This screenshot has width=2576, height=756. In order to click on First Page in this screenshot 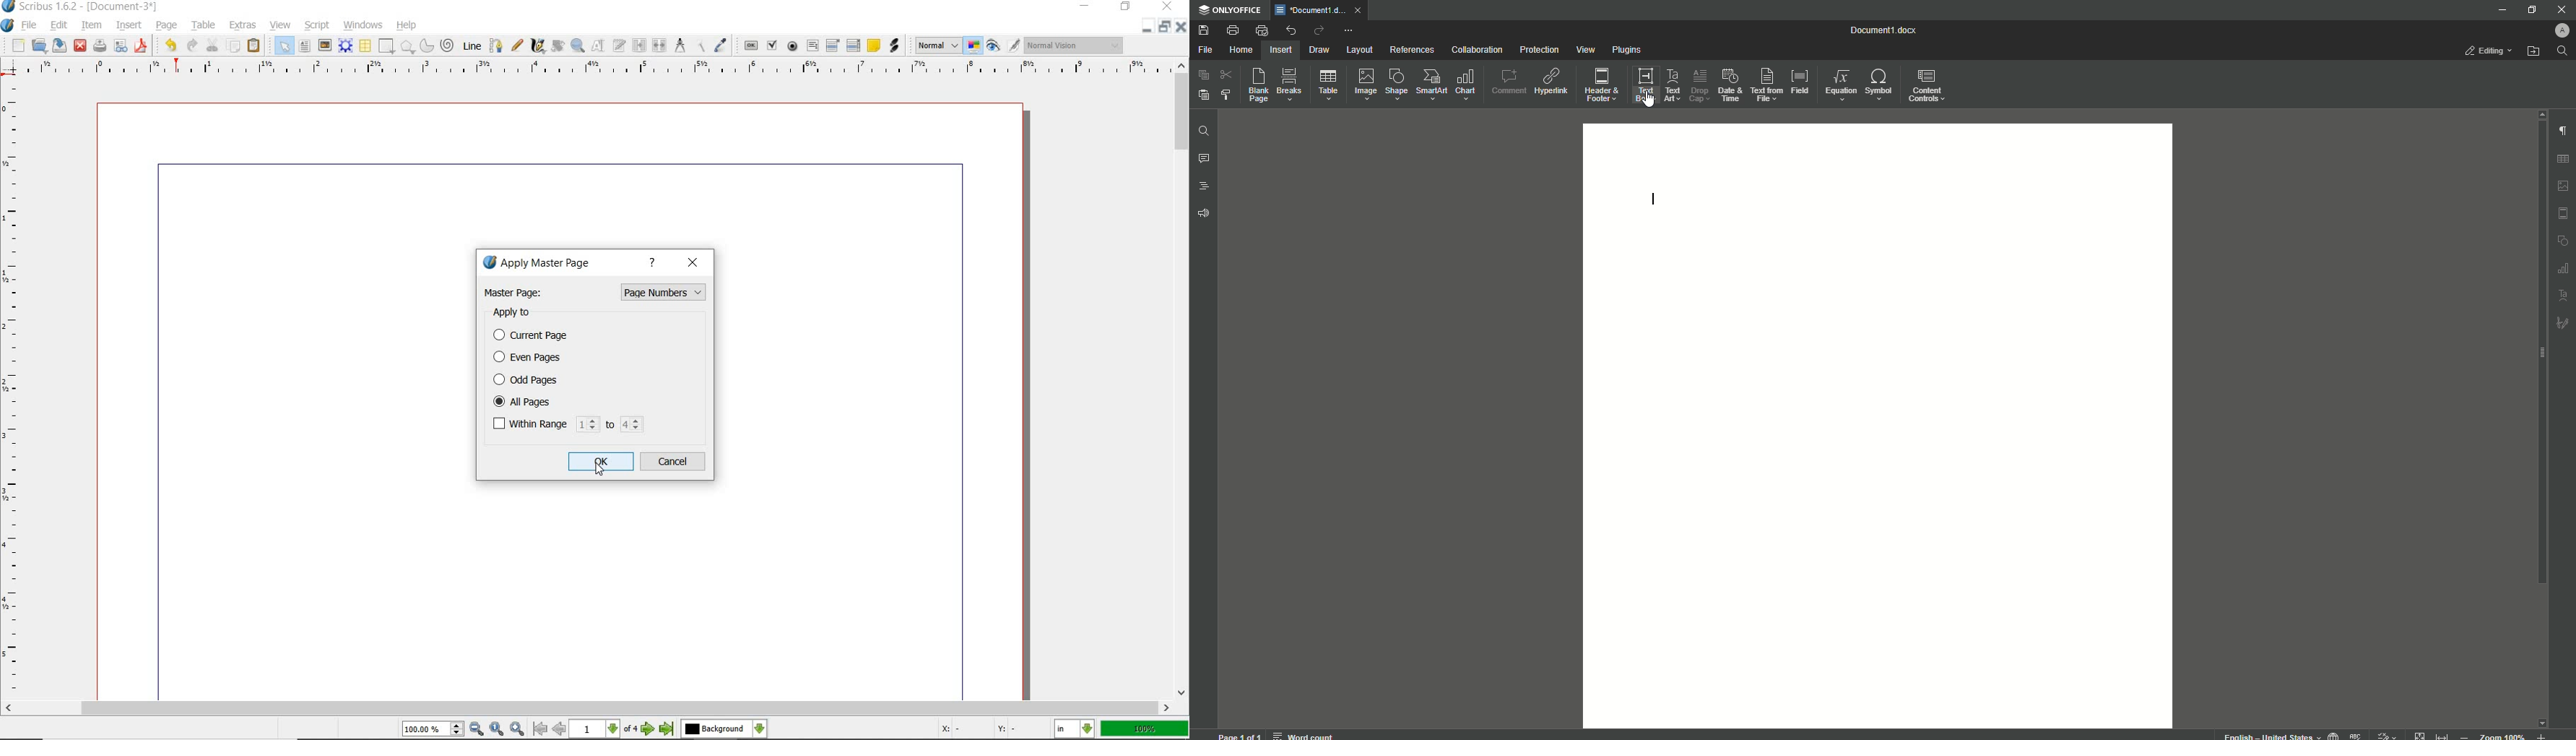, I will do `click(538, 729)`.